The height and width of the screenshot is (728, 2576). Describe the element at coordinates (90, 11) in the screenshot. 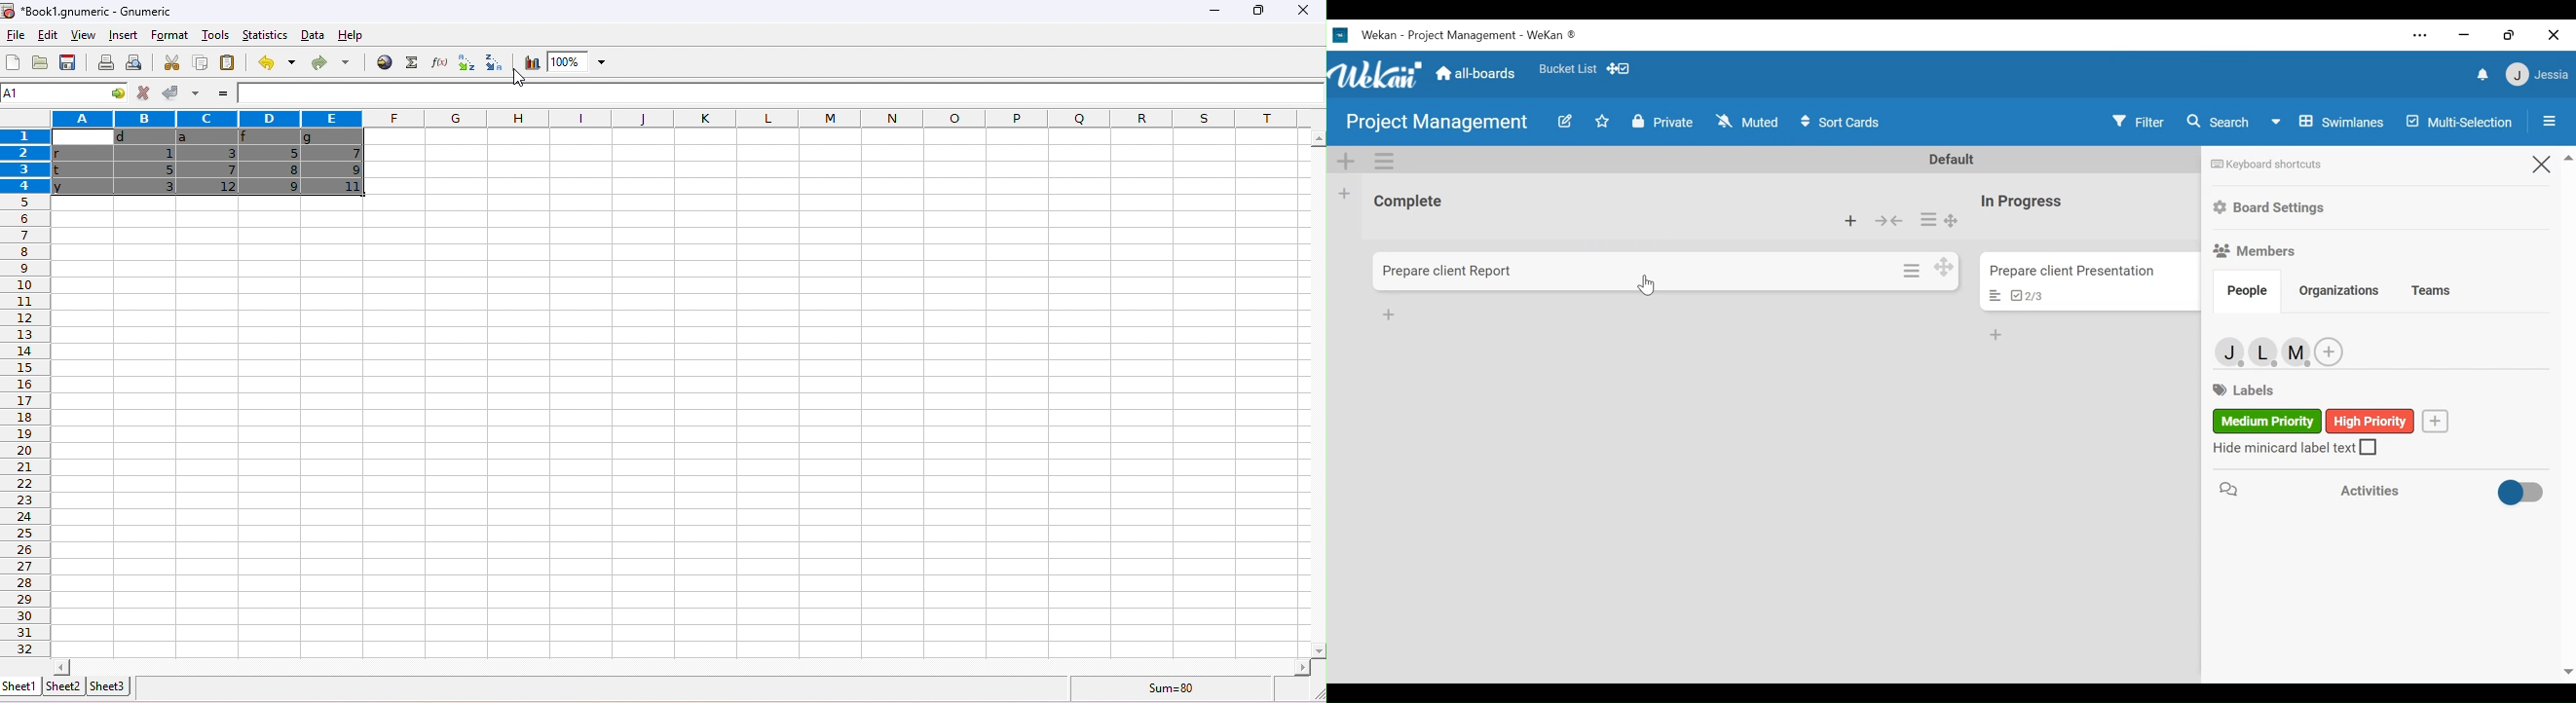

I see `Book1.gnumeric - Gnumeric` at that location.